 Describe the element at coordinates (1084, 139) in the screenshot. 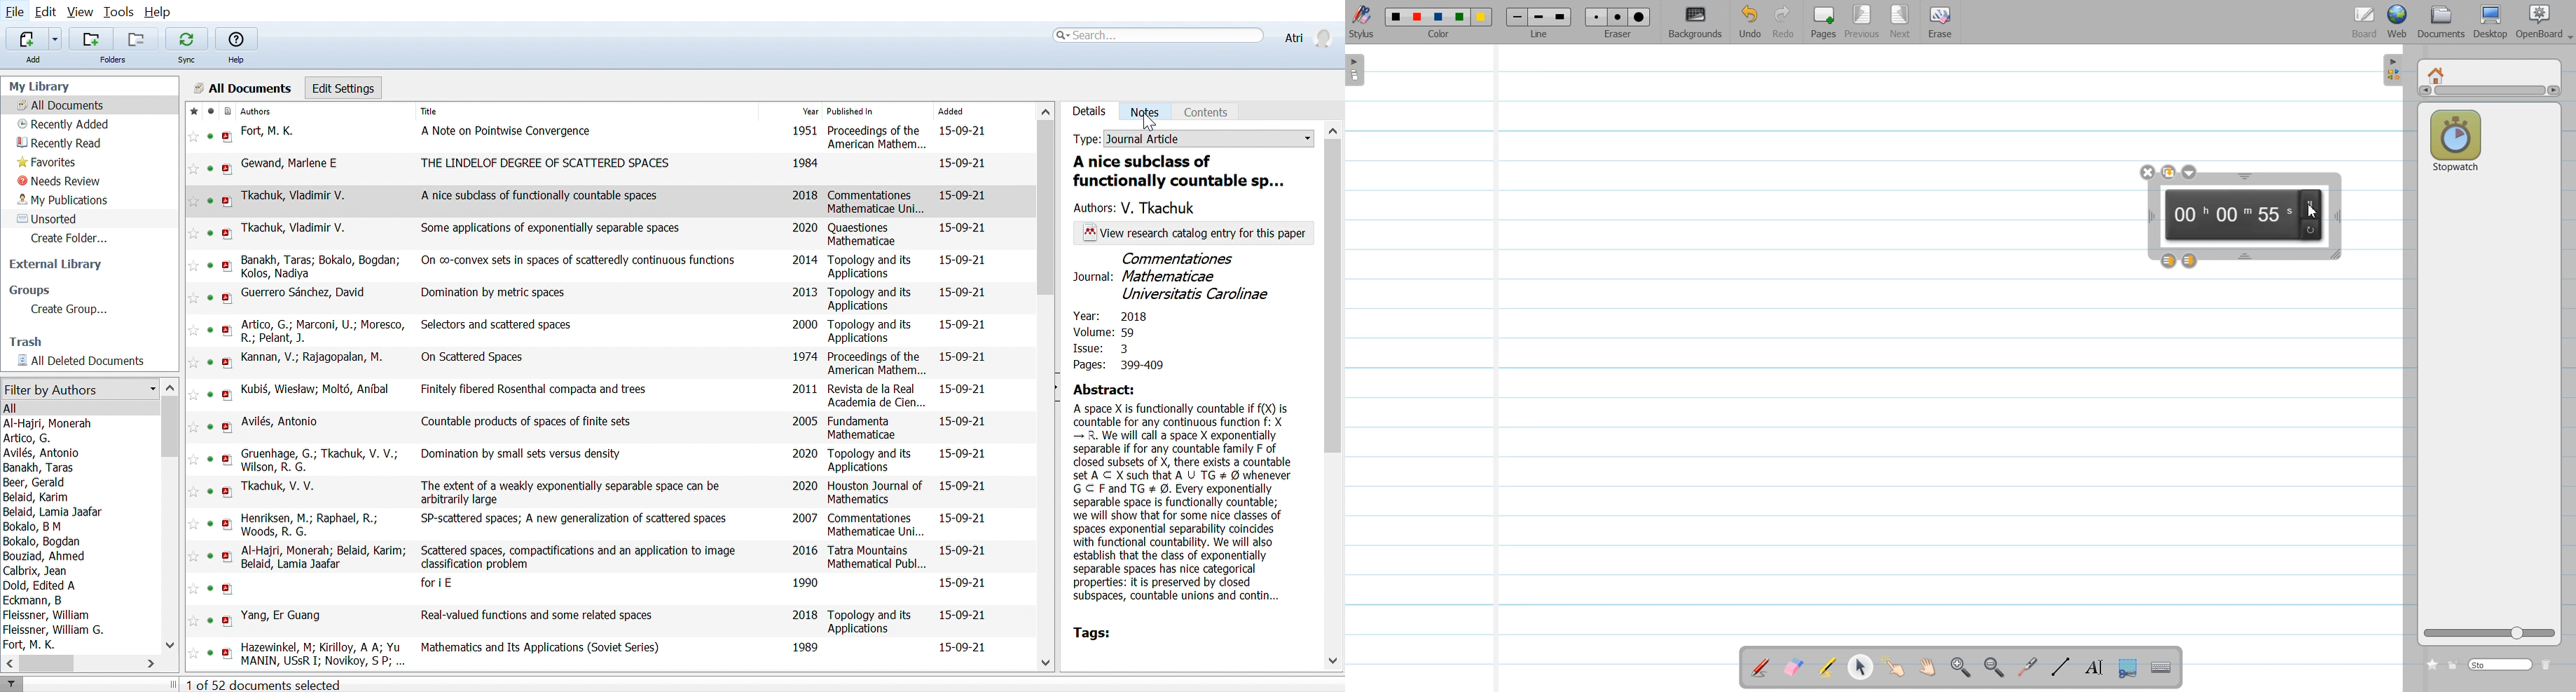

I see `Type:` at that location.